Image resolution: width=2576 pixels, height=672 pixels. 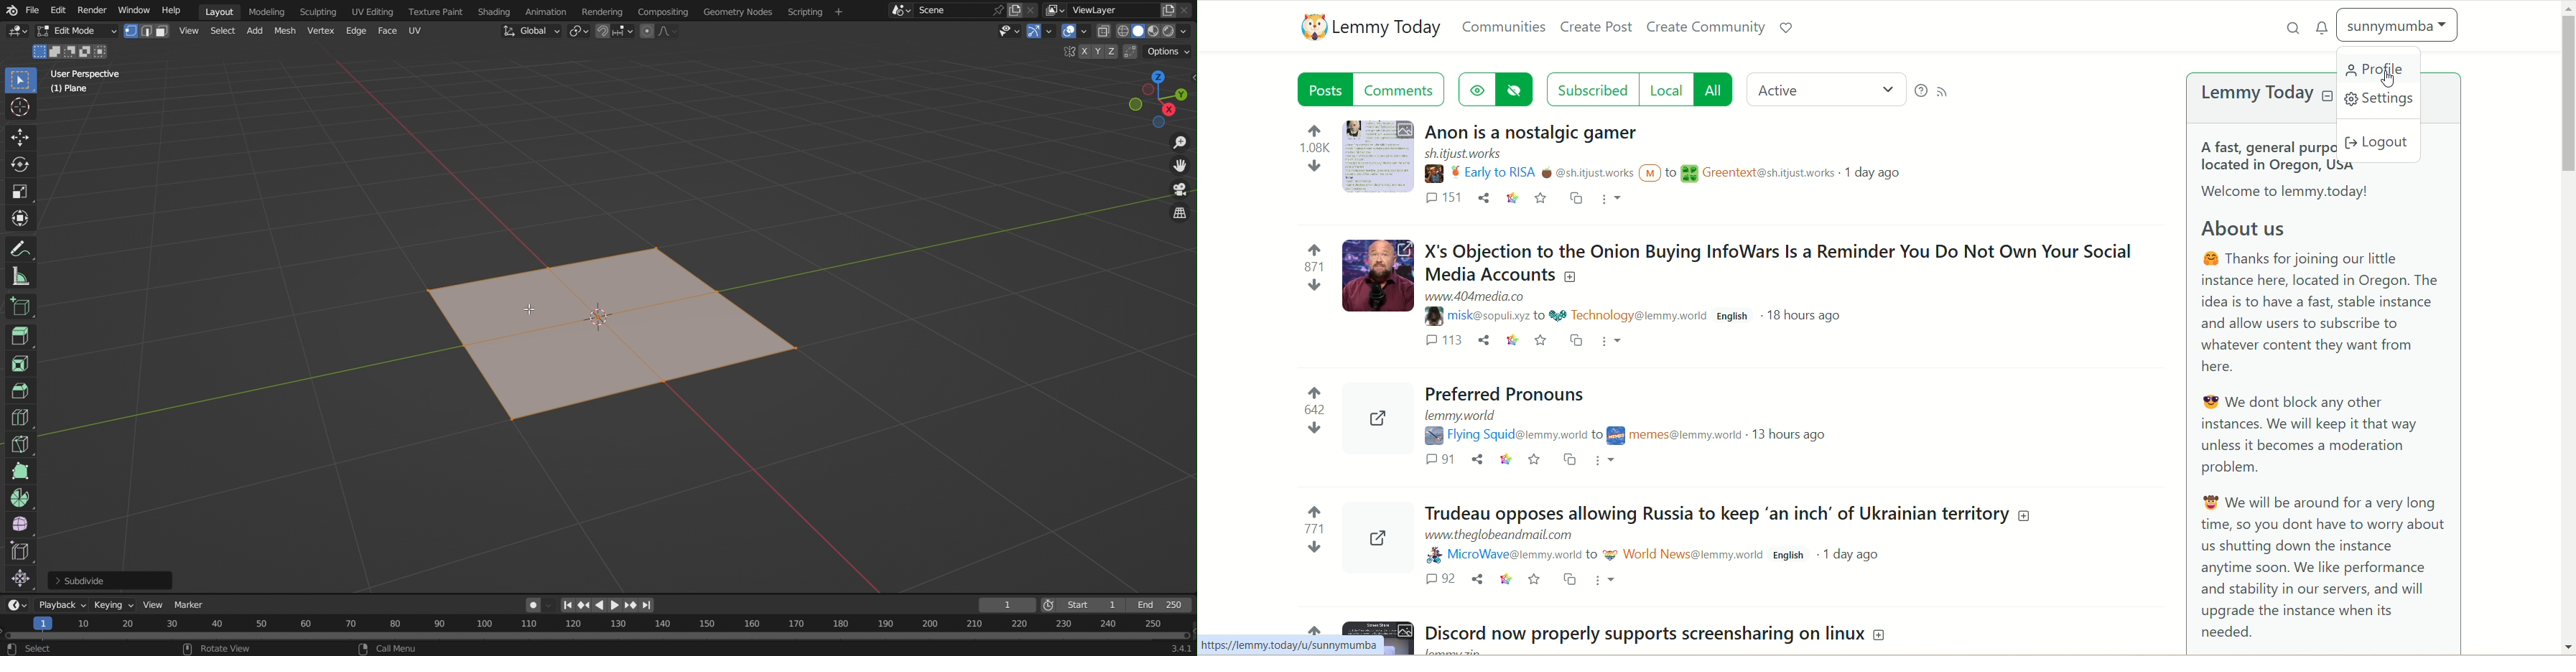 I want to click on Votes, so click(x=1311, y=274).